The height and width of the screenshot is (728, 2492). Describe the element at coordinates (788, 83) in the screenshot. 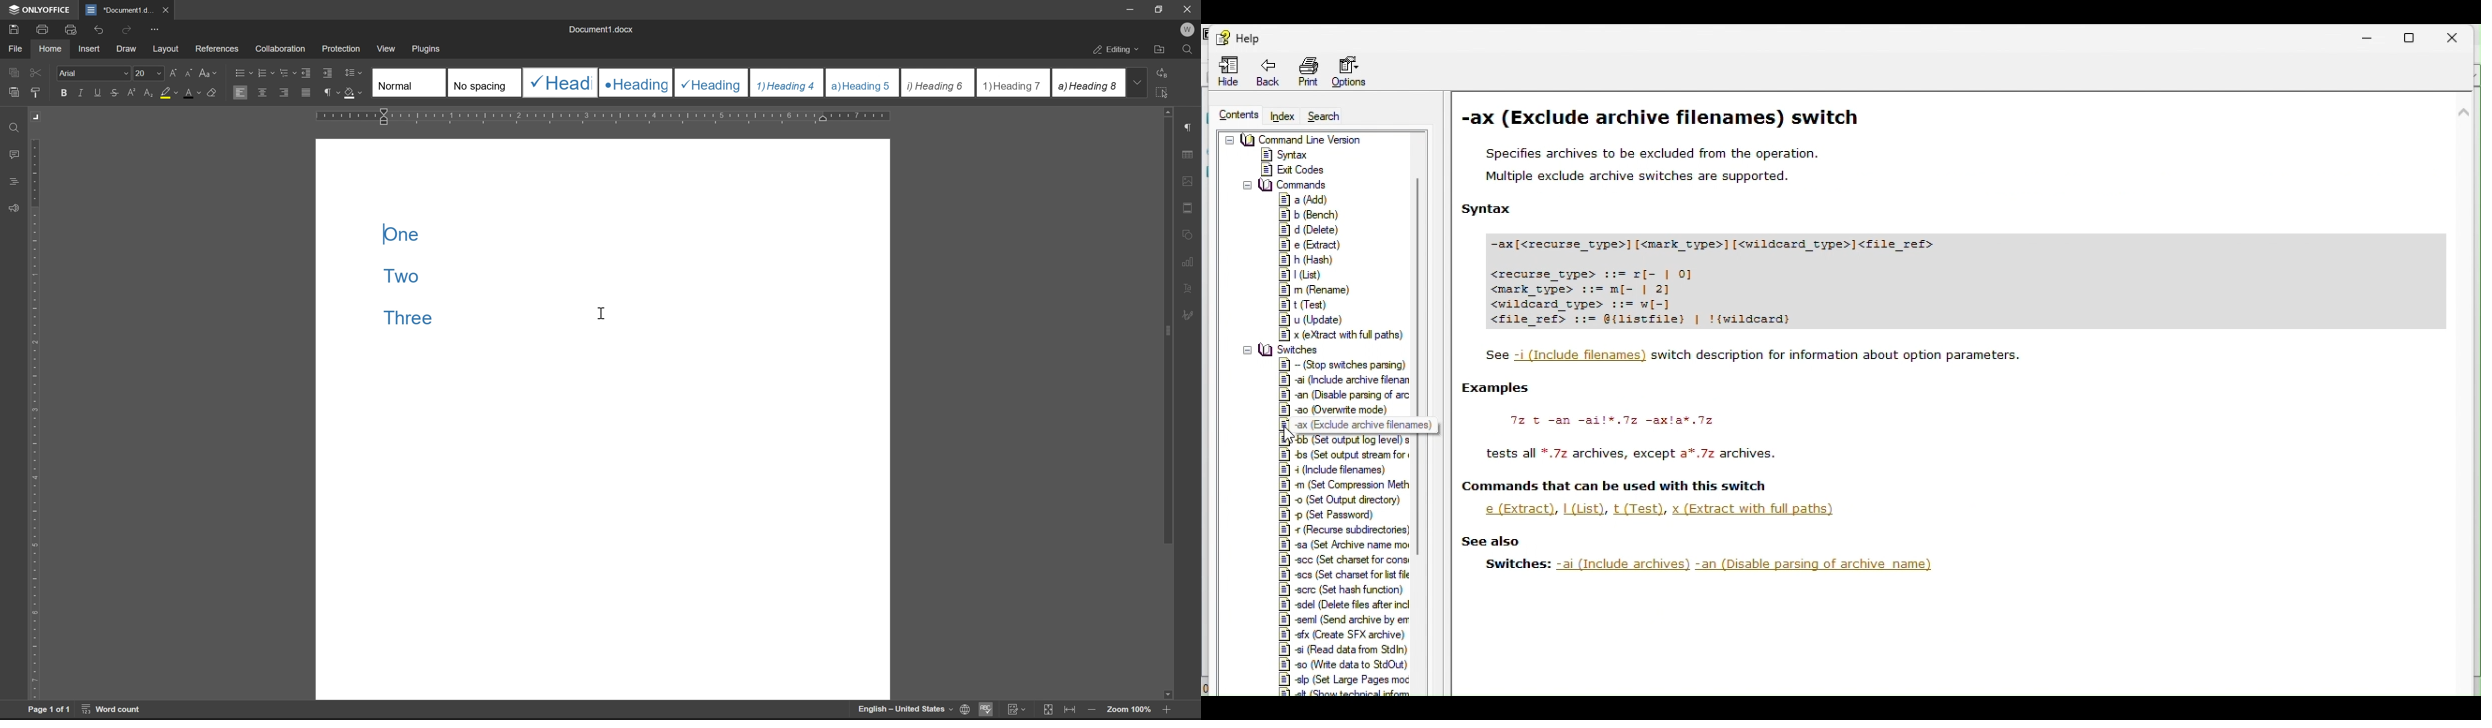

I see `Heading 4` at that location.